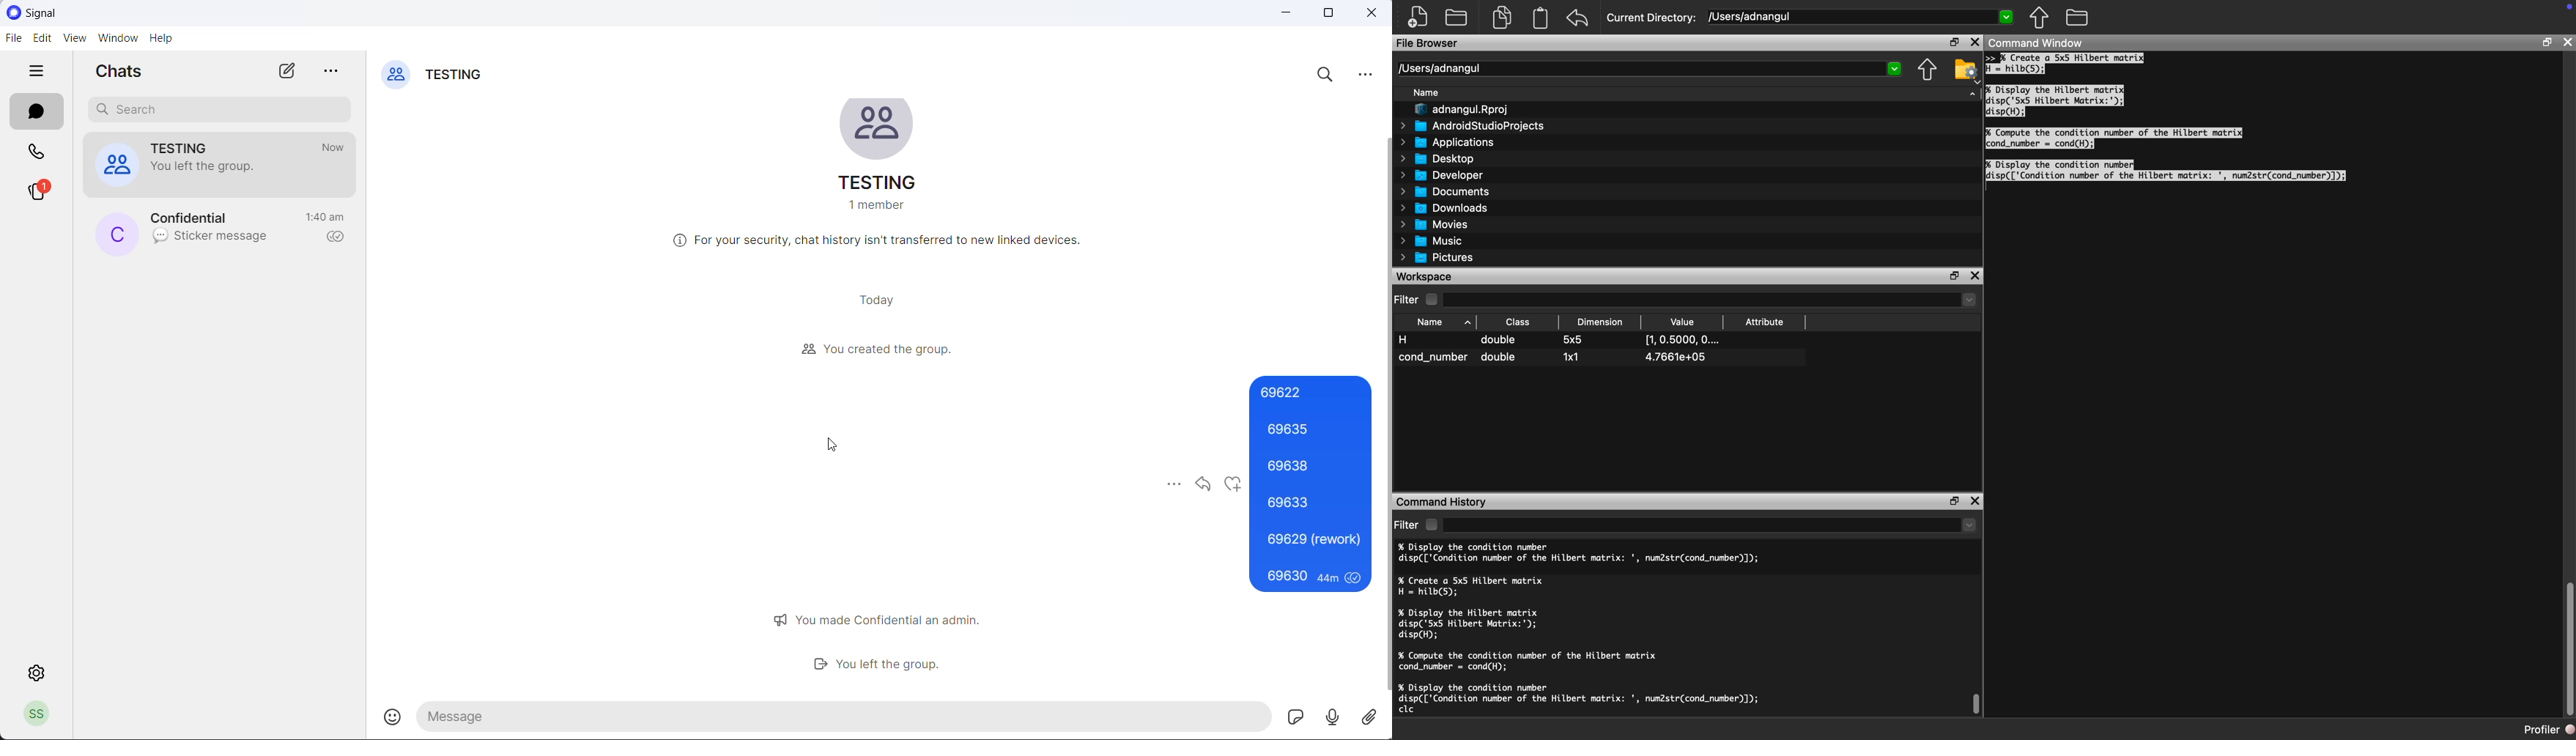  What do you see at coordinates (11, 39) in the screenshot?
I see `file` at bounding box center [11, 39].